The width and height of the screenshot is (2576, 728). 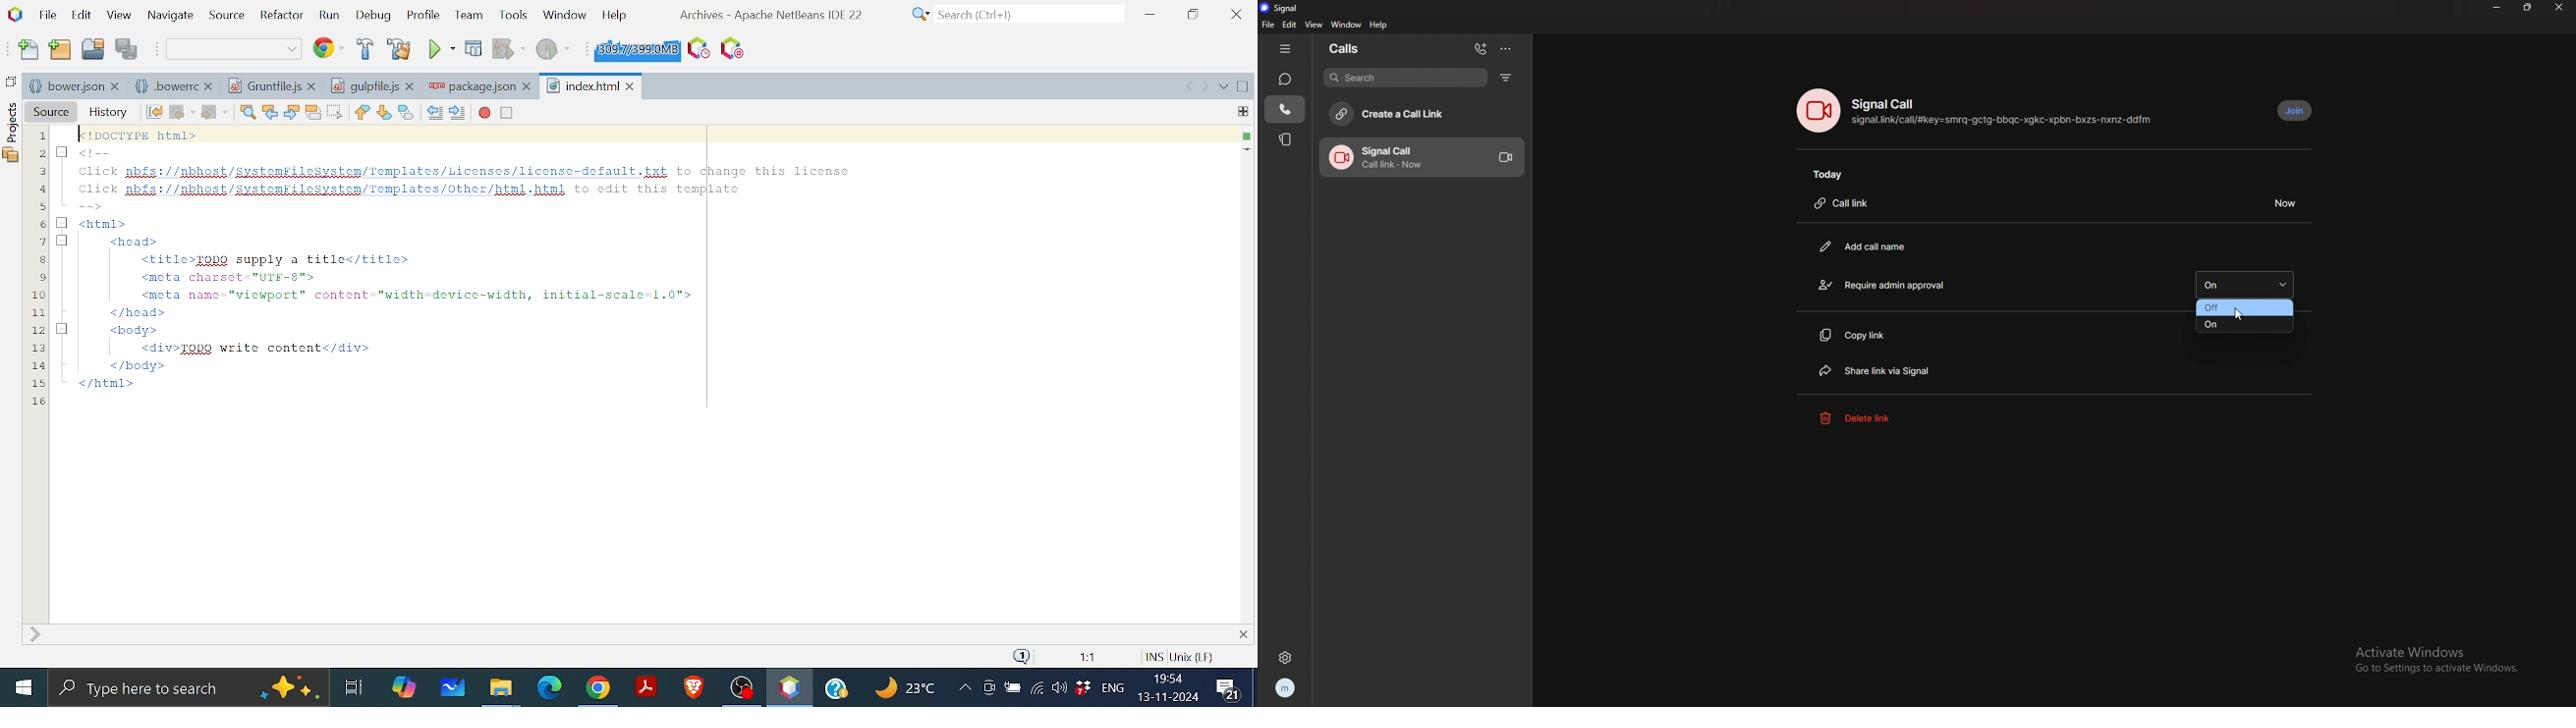 I want to click on <!--, so click(x=100, y=153).